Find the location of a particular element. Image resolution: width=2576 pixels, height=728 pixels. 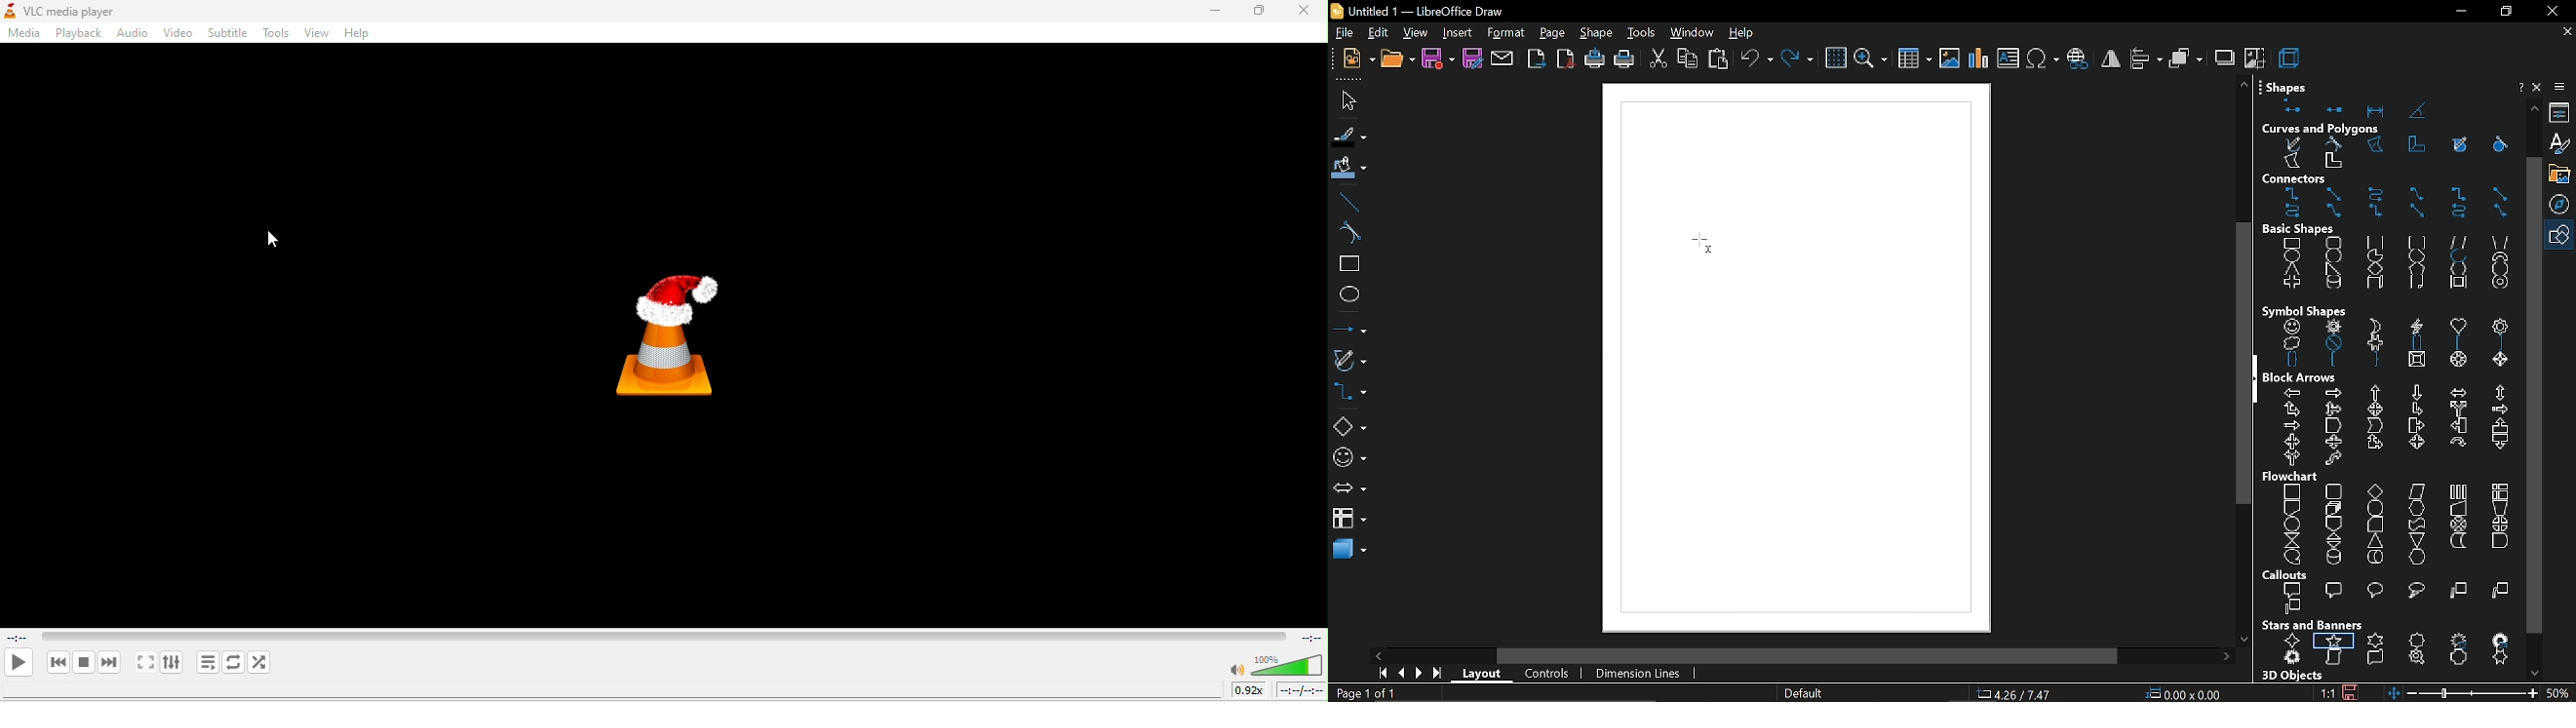

block arrows is located at coordinates (2303, 378).